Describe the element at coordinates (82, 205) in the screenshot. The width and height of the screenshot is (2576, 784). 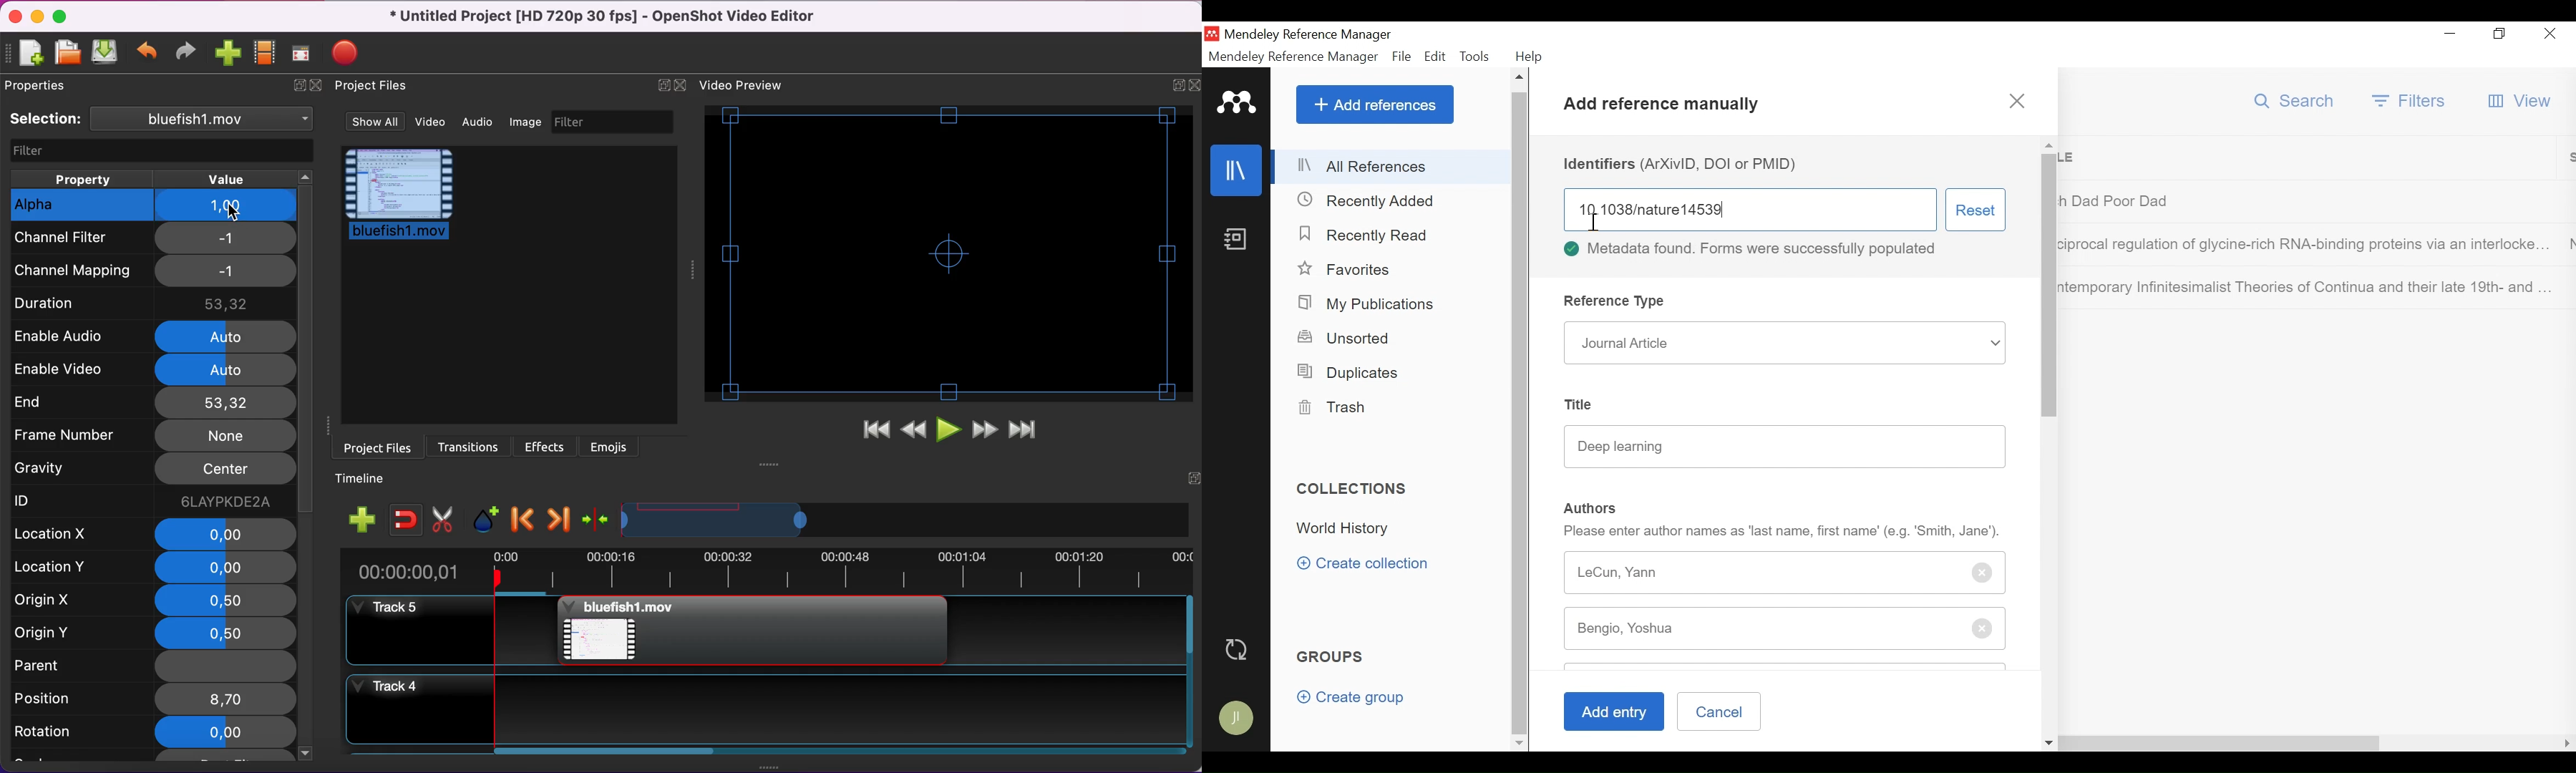
I see `alpha` at that location.